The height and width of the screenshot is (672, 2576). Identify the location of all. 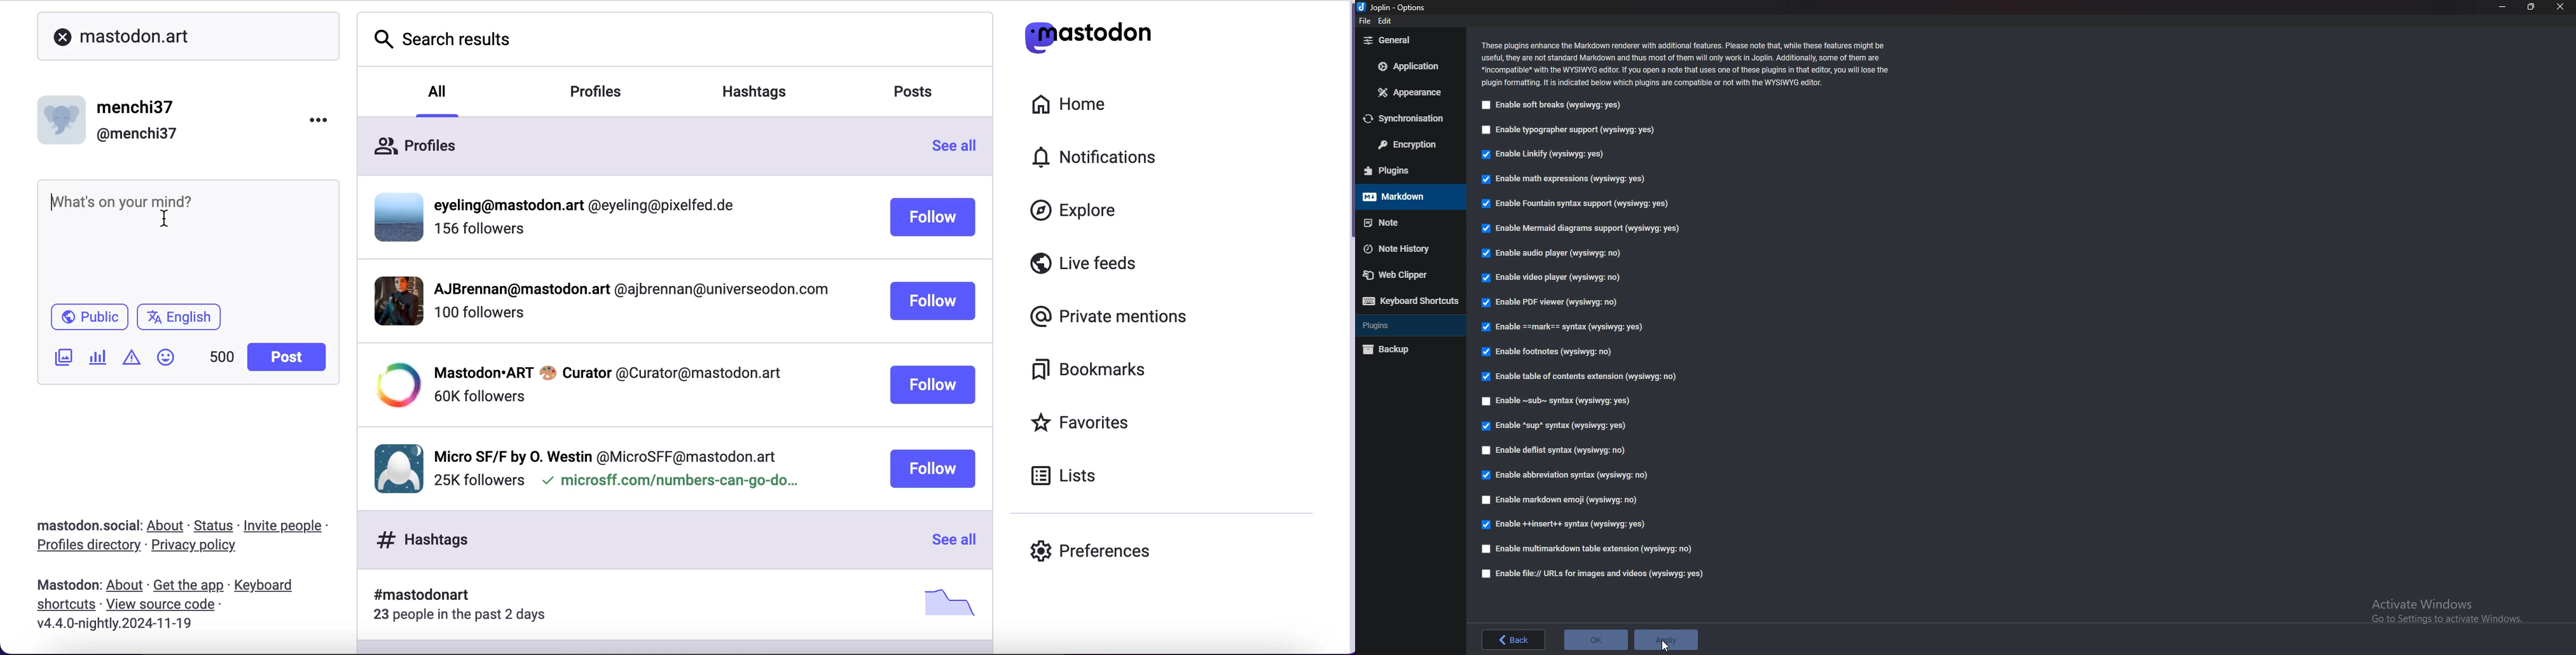
(436, 99).